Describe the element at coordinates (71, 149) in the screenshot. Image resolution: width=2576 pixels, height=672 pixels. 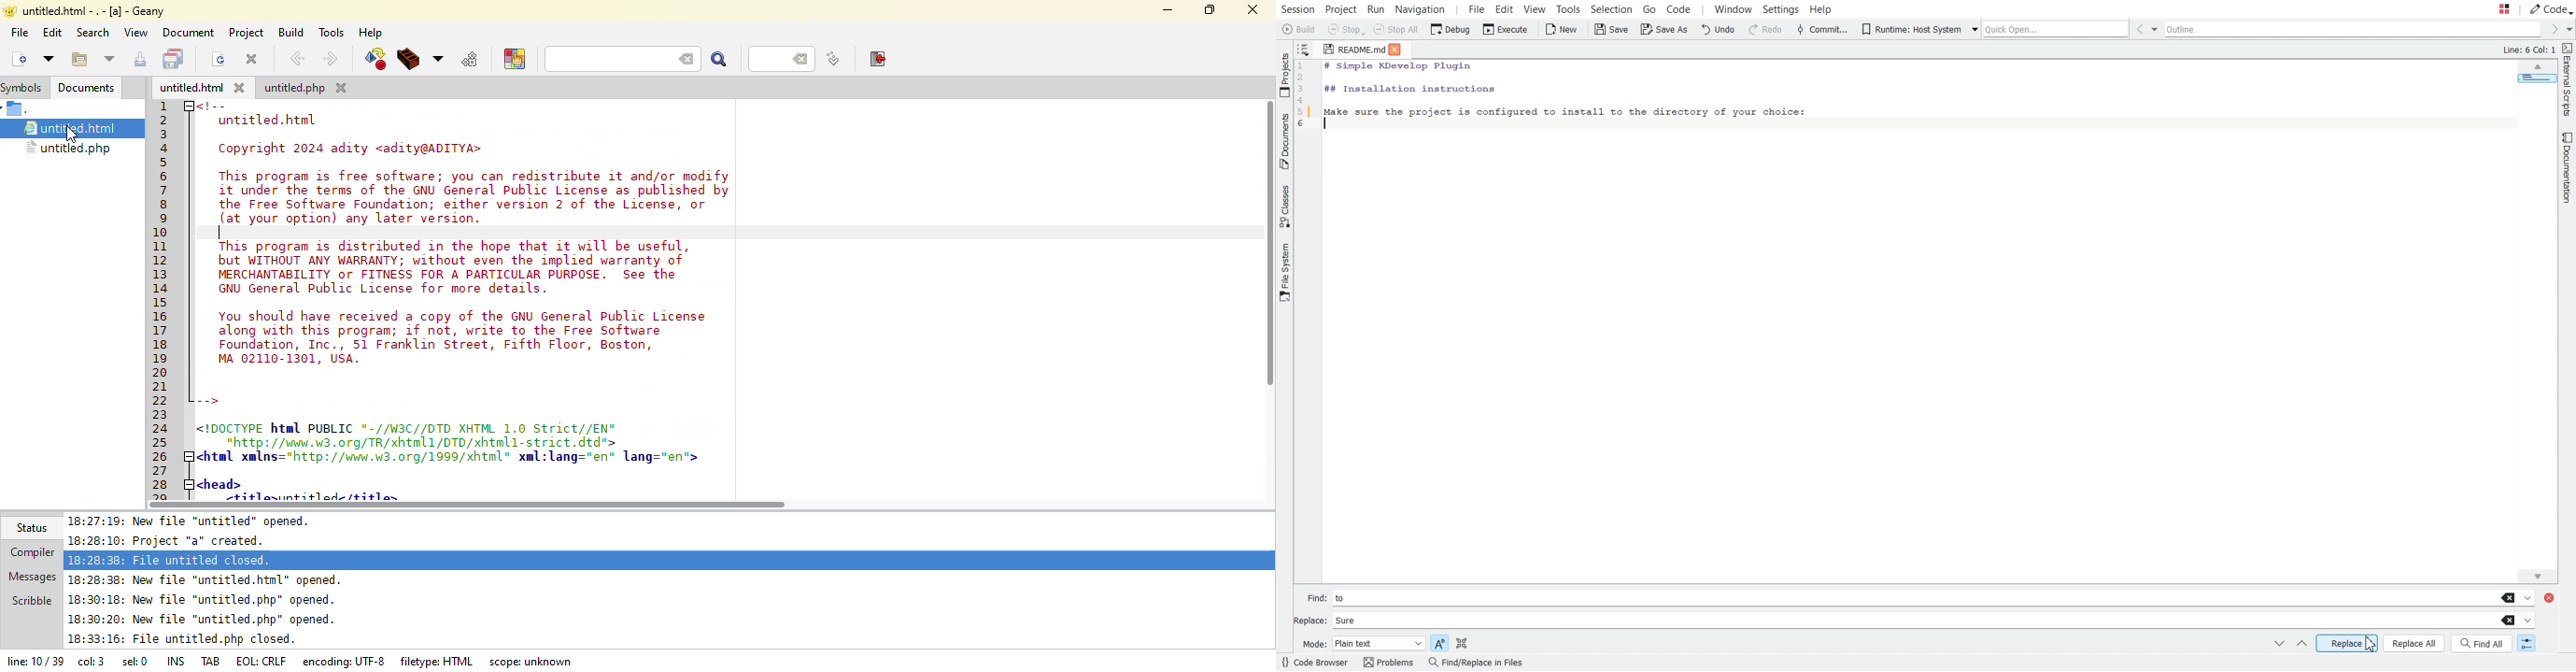
I see `php` at that location.